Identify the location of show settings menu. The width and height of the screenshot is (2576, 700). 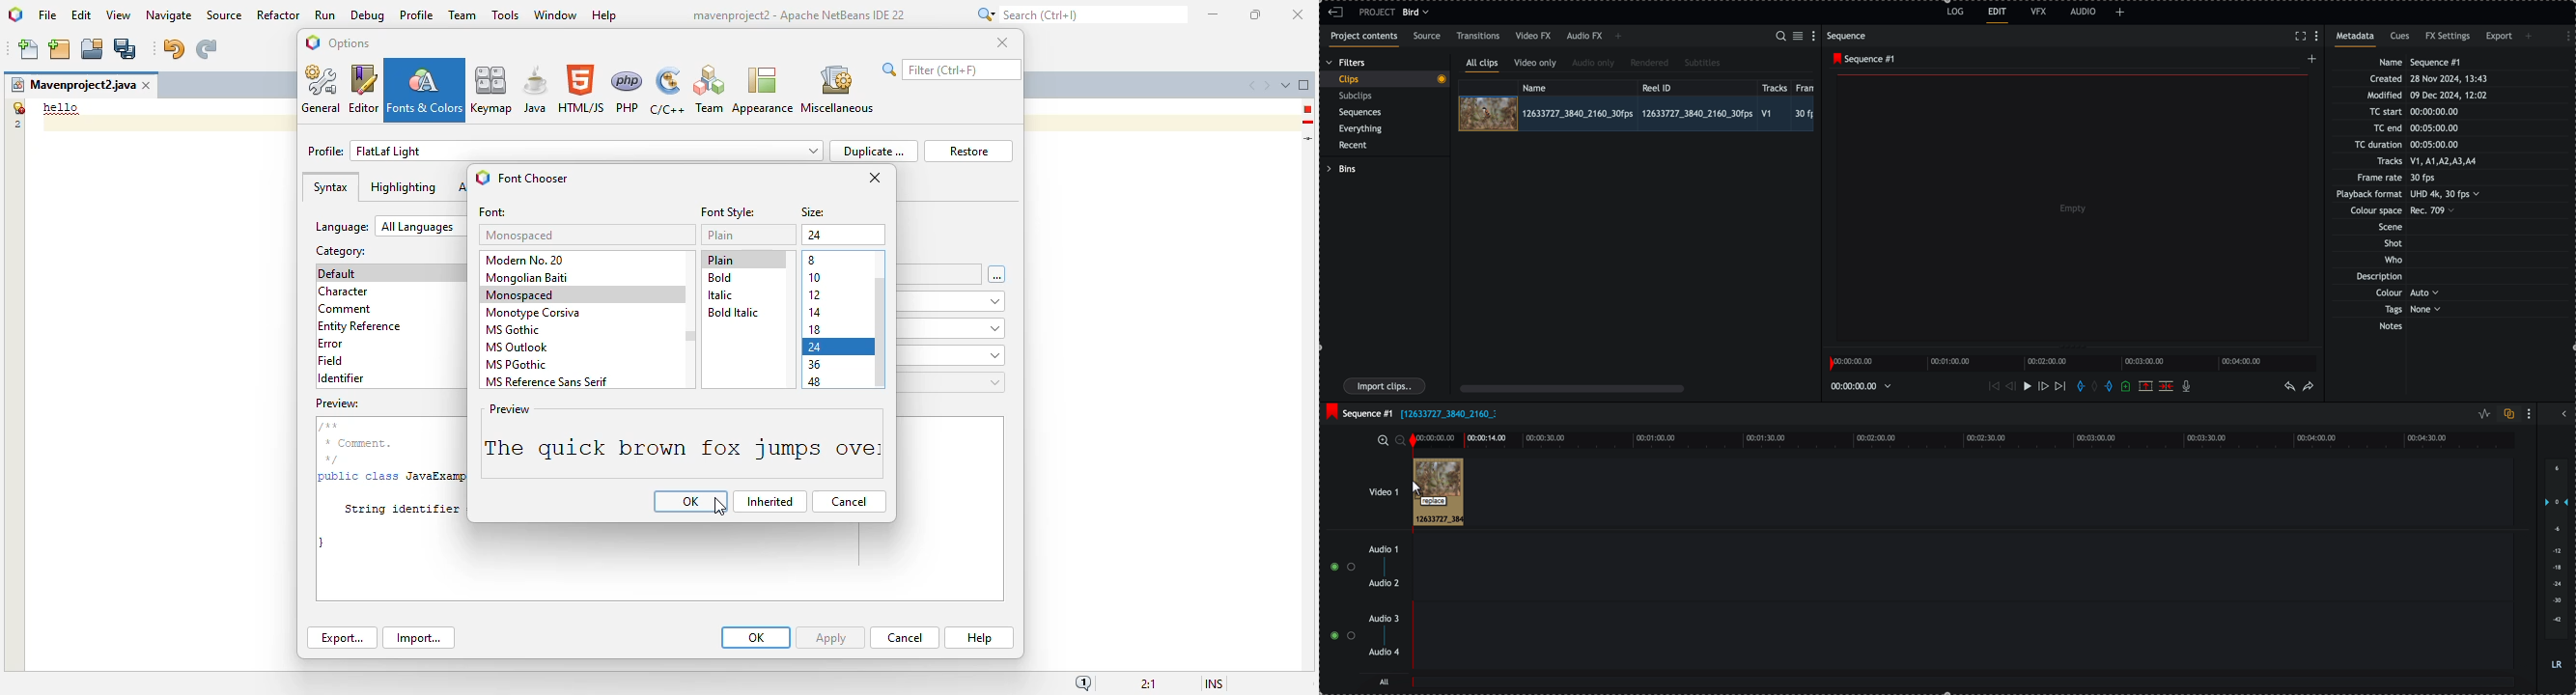
(2531, 414).